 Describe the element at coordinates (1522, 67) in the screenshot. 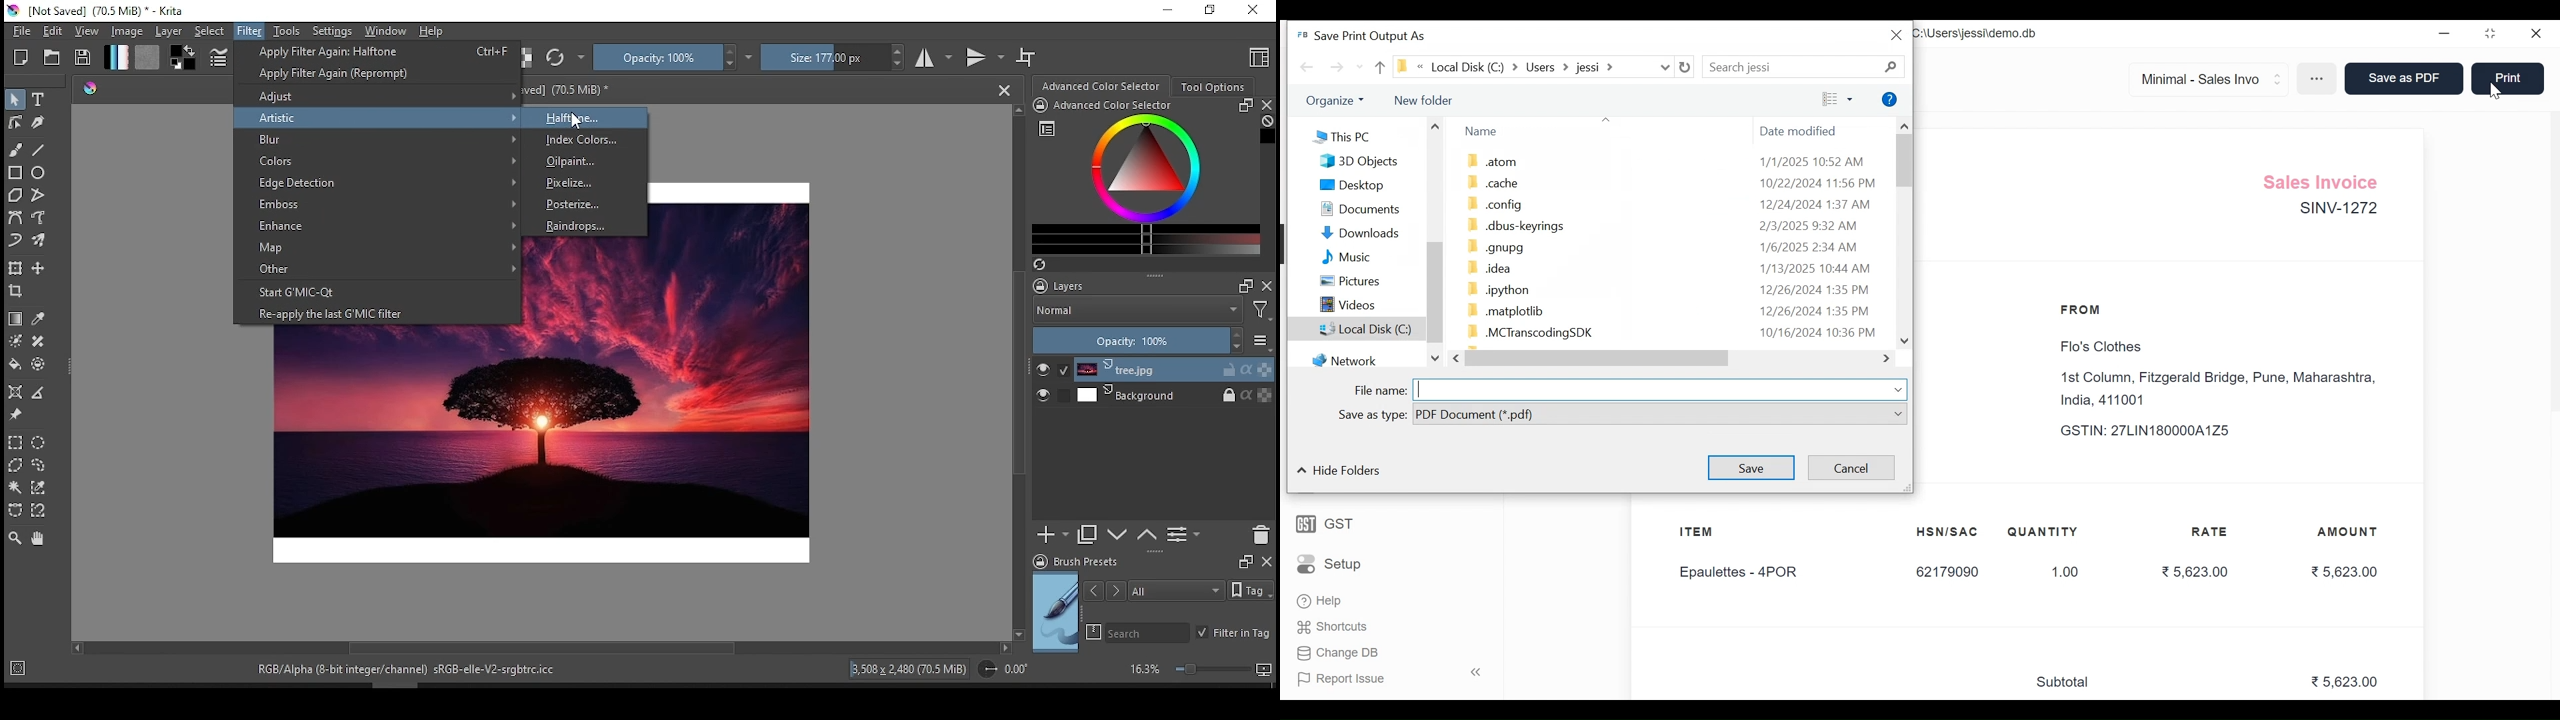

I see `Local Disk (C)) » Users > jessi >` at that location.